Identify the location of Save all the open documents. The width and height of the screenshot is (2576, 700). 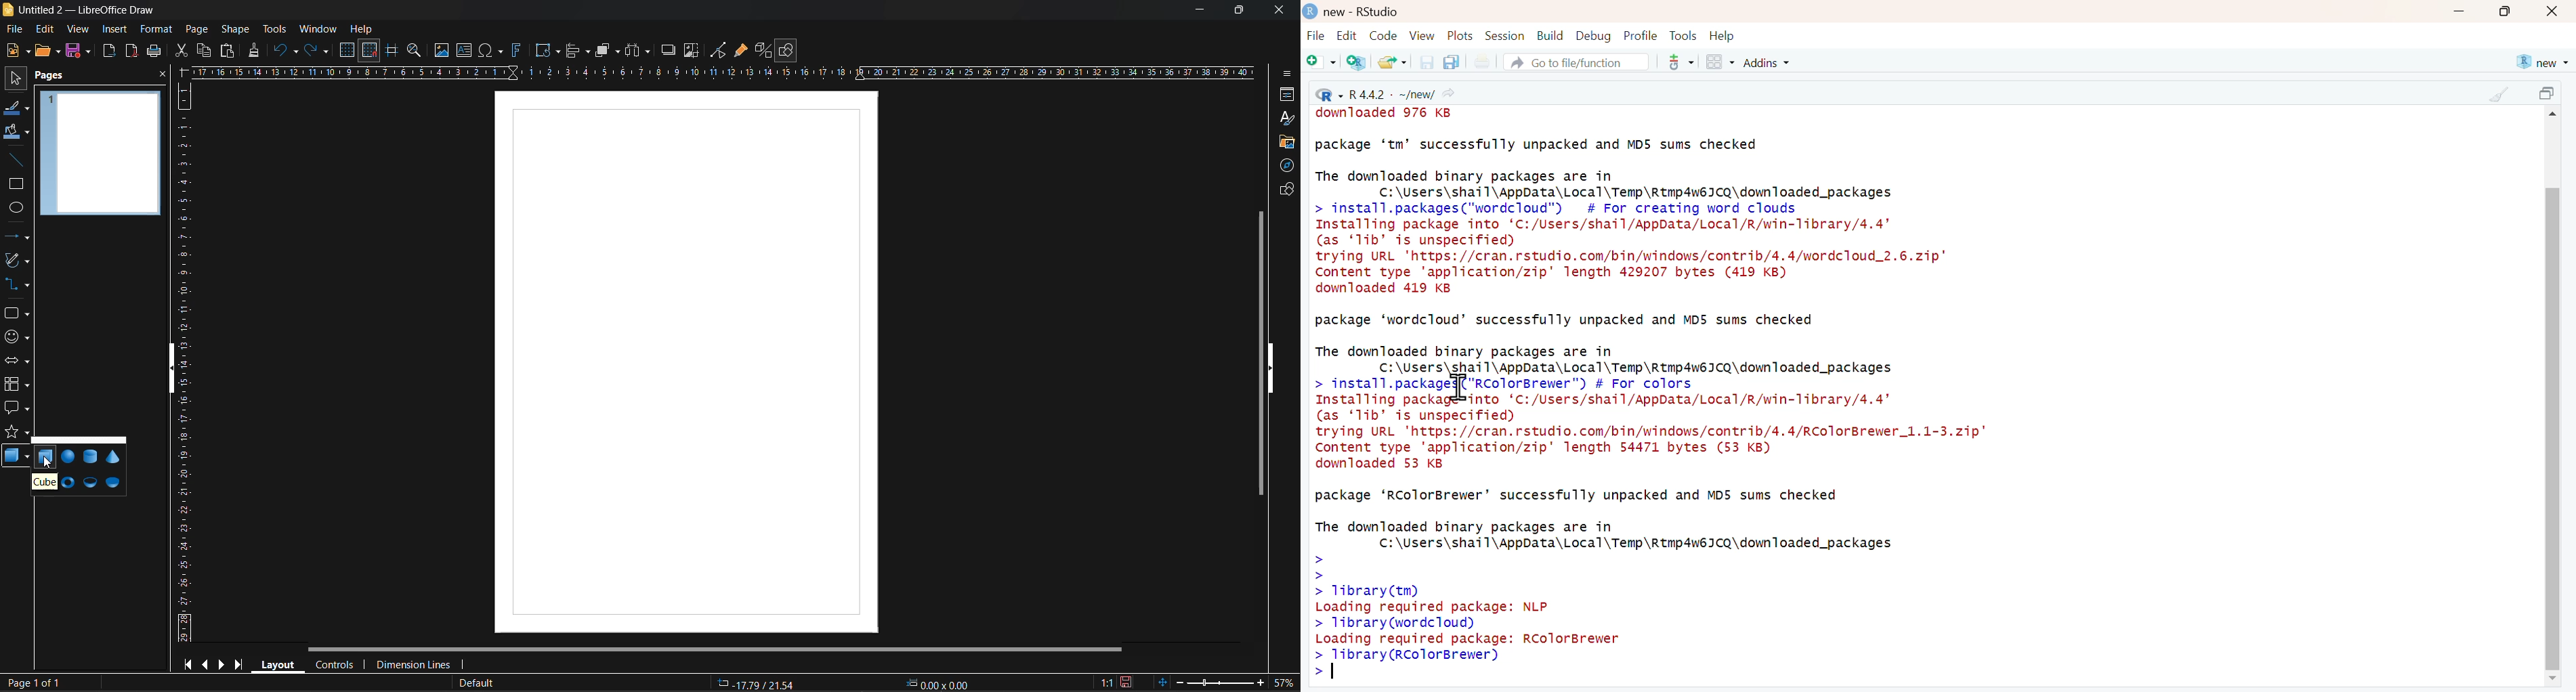
(1451, 62).